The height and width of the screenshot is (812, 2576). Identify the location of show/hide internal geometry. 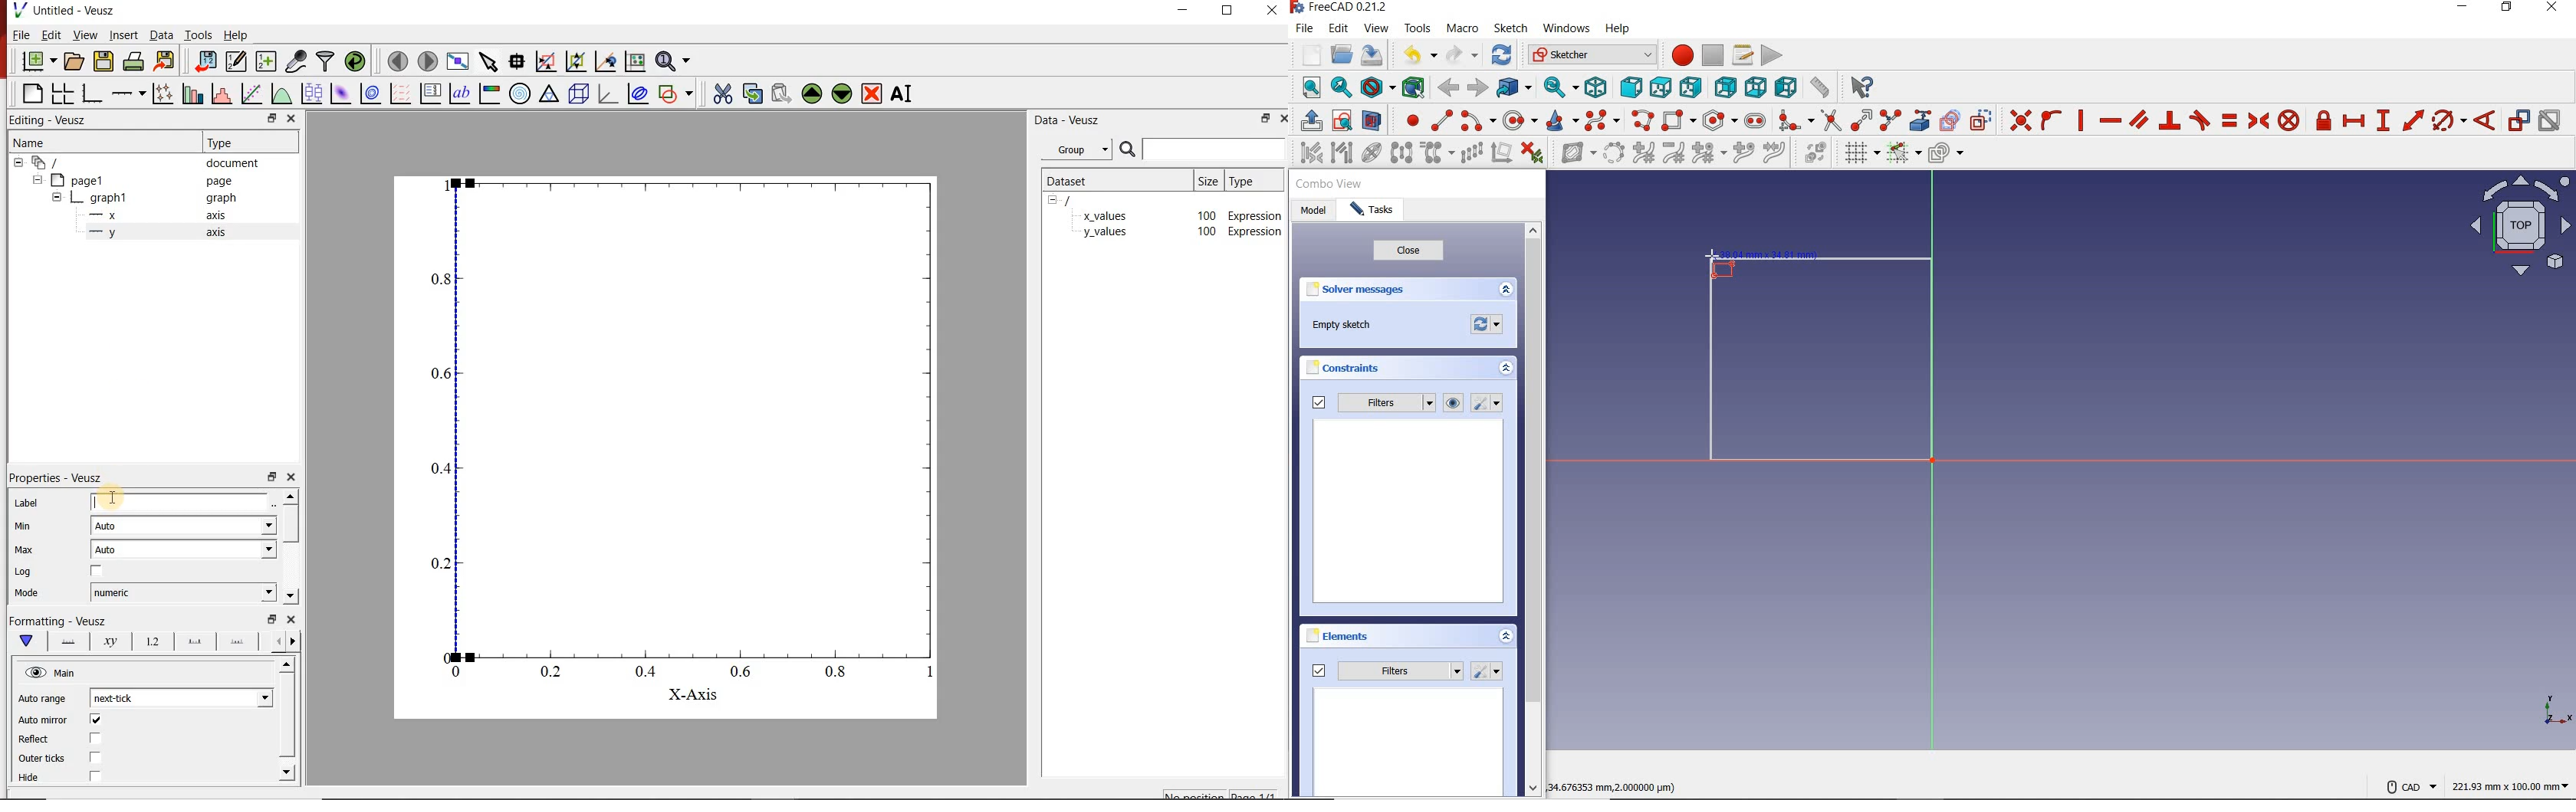
(1372, 155).